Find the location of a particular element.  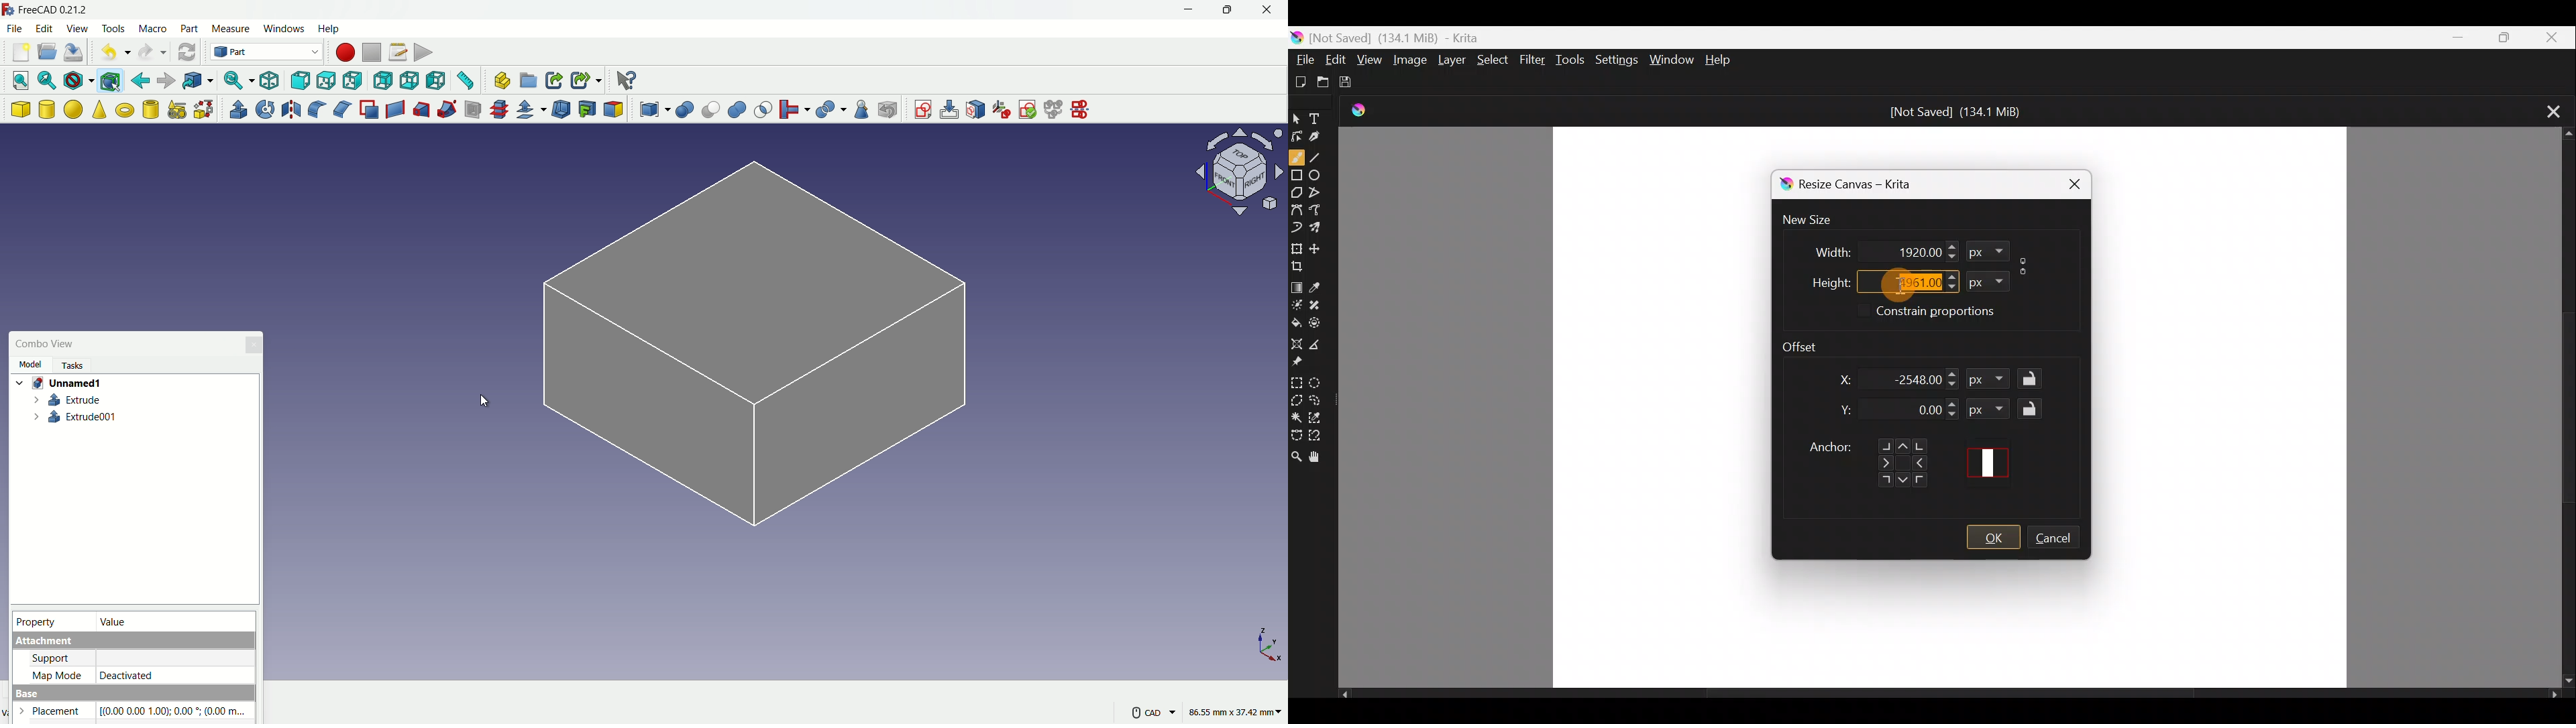

Increase Y dimension is located at coordinates (1953, 404).